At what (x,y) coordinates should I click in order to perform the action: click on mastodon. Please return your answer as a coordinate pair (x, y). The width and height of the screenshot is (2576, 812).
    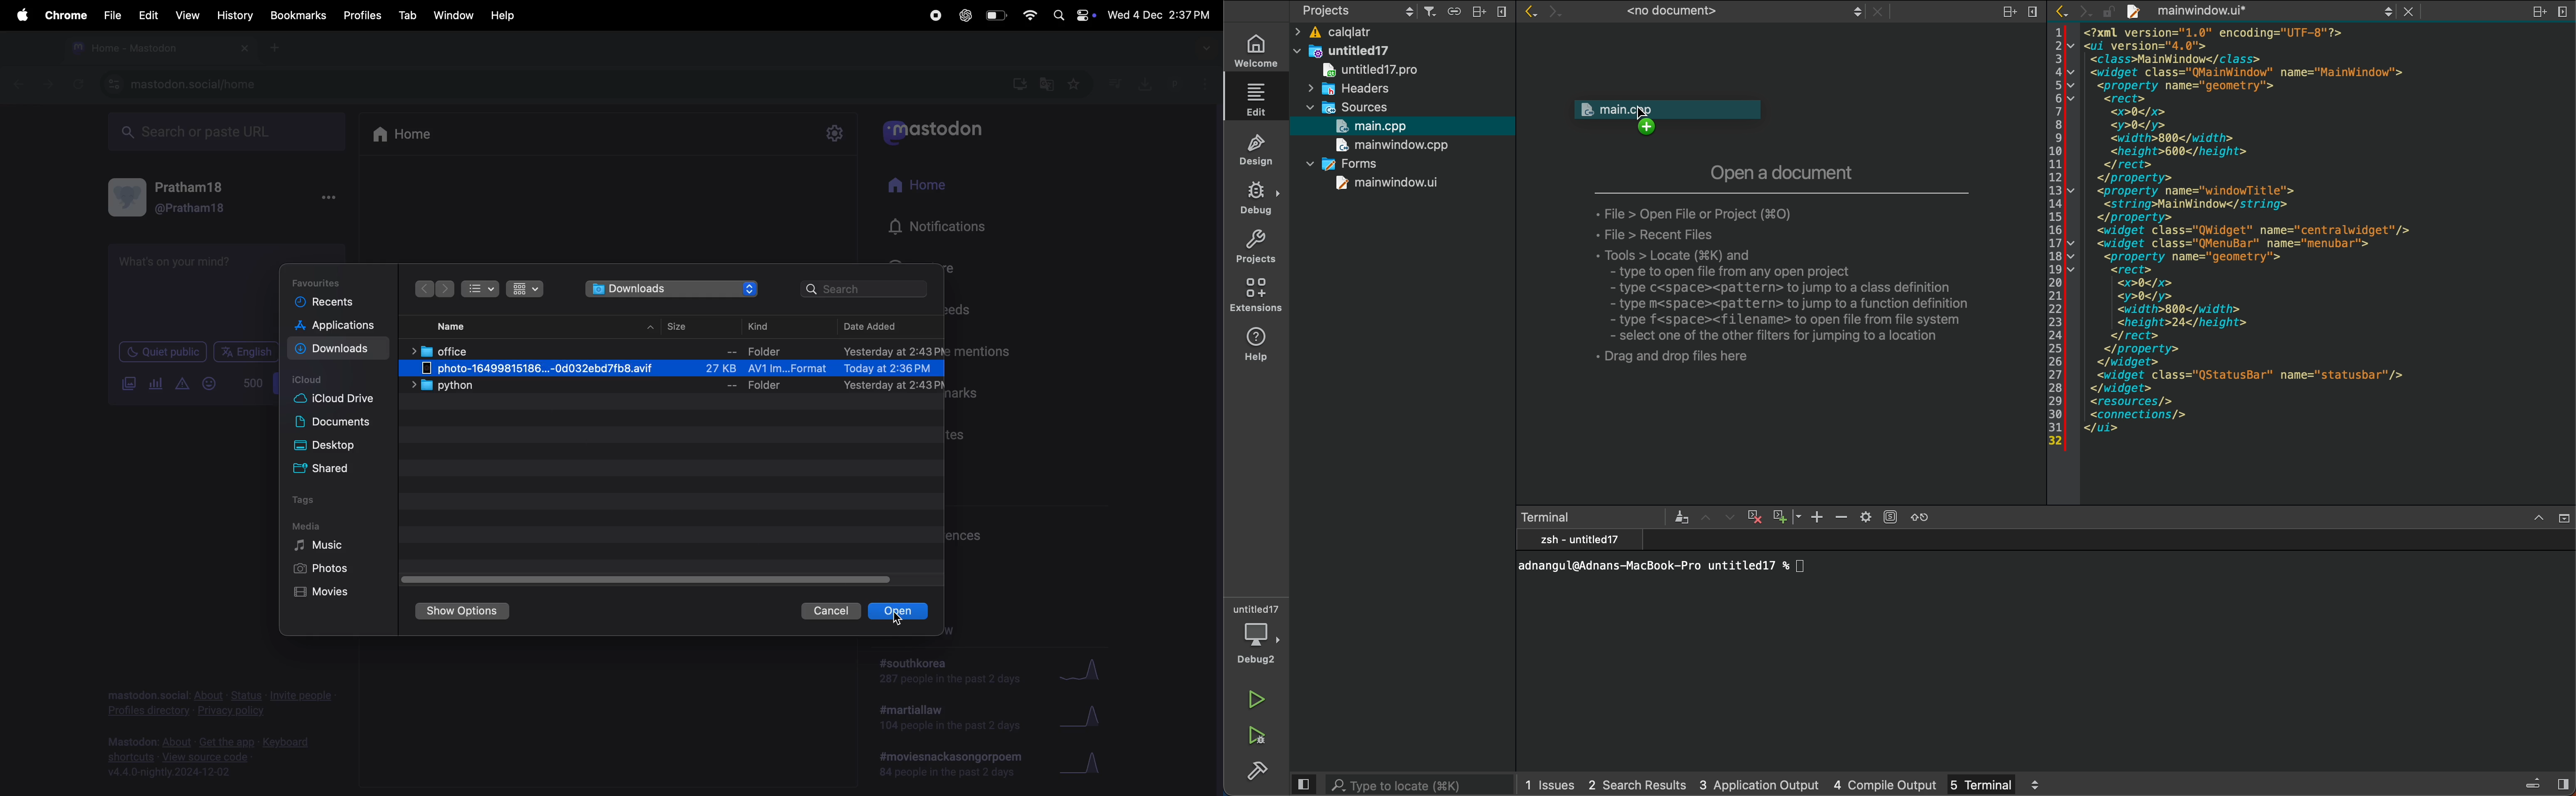
    Looking at the image, I should click on (933, 129).